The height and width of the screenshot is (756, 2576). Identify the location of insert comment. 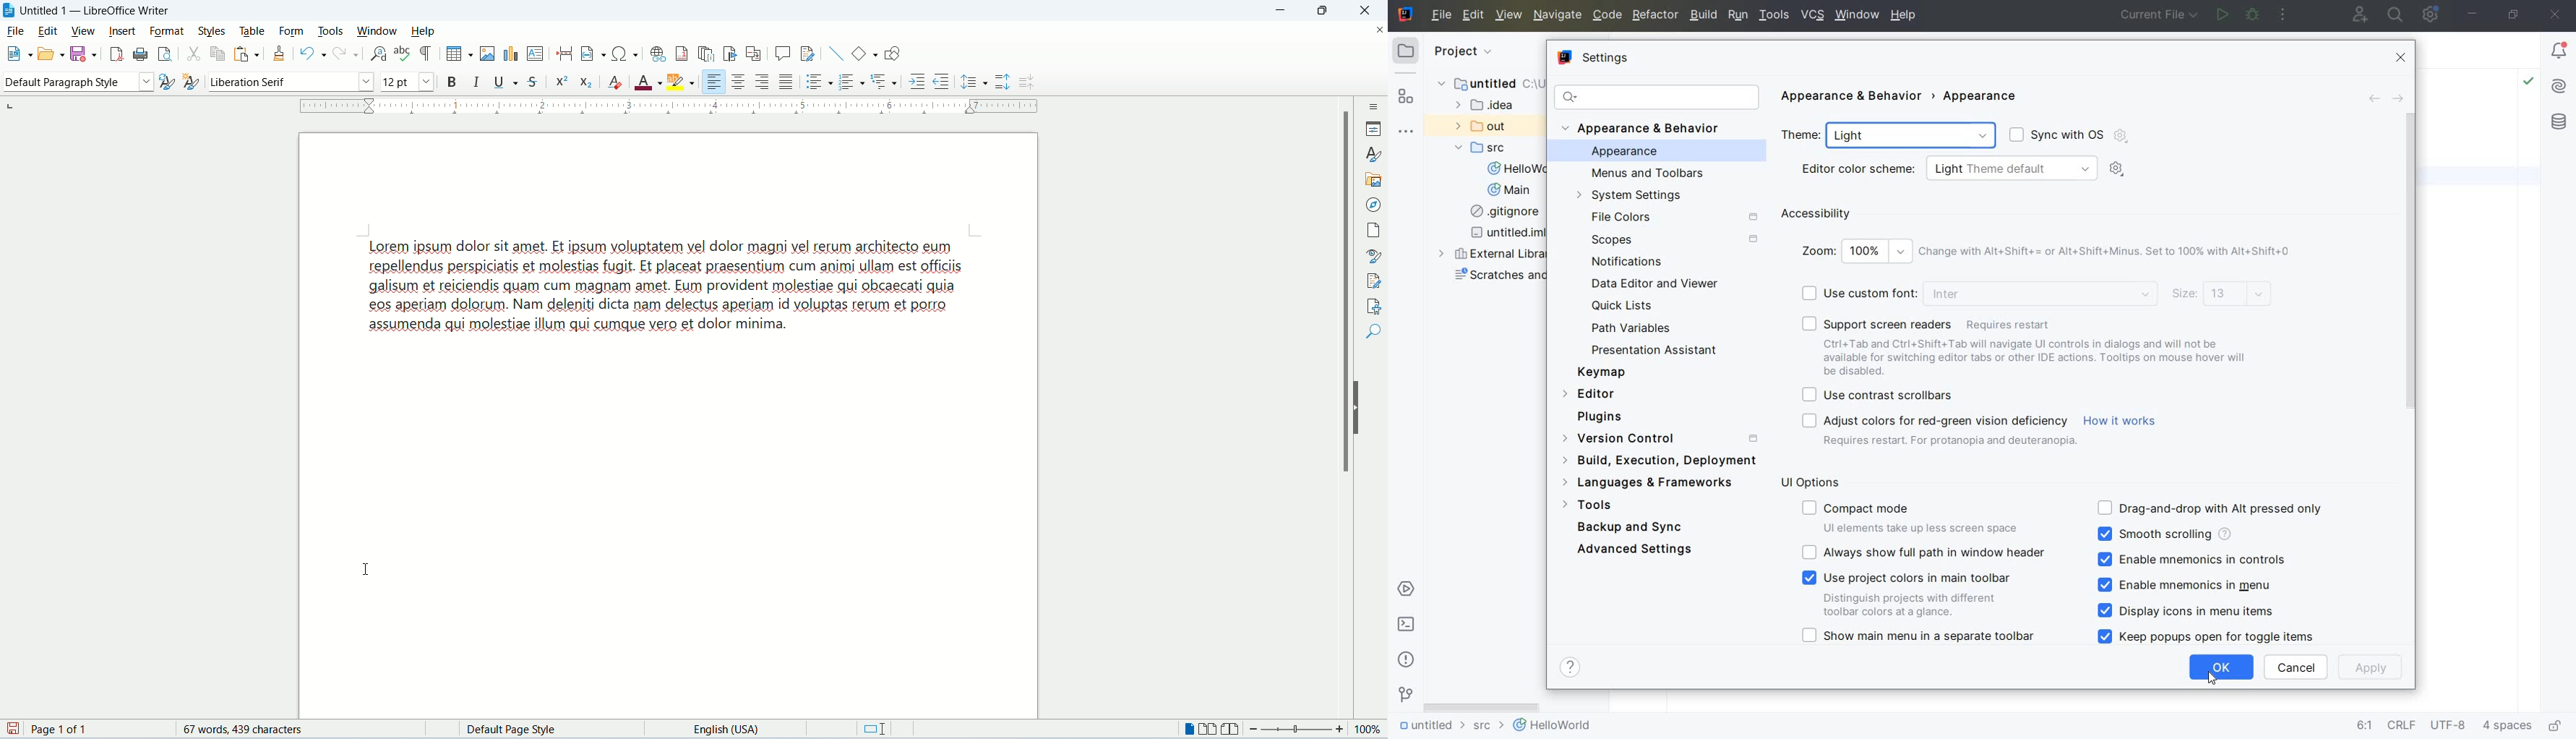
(783, 52).